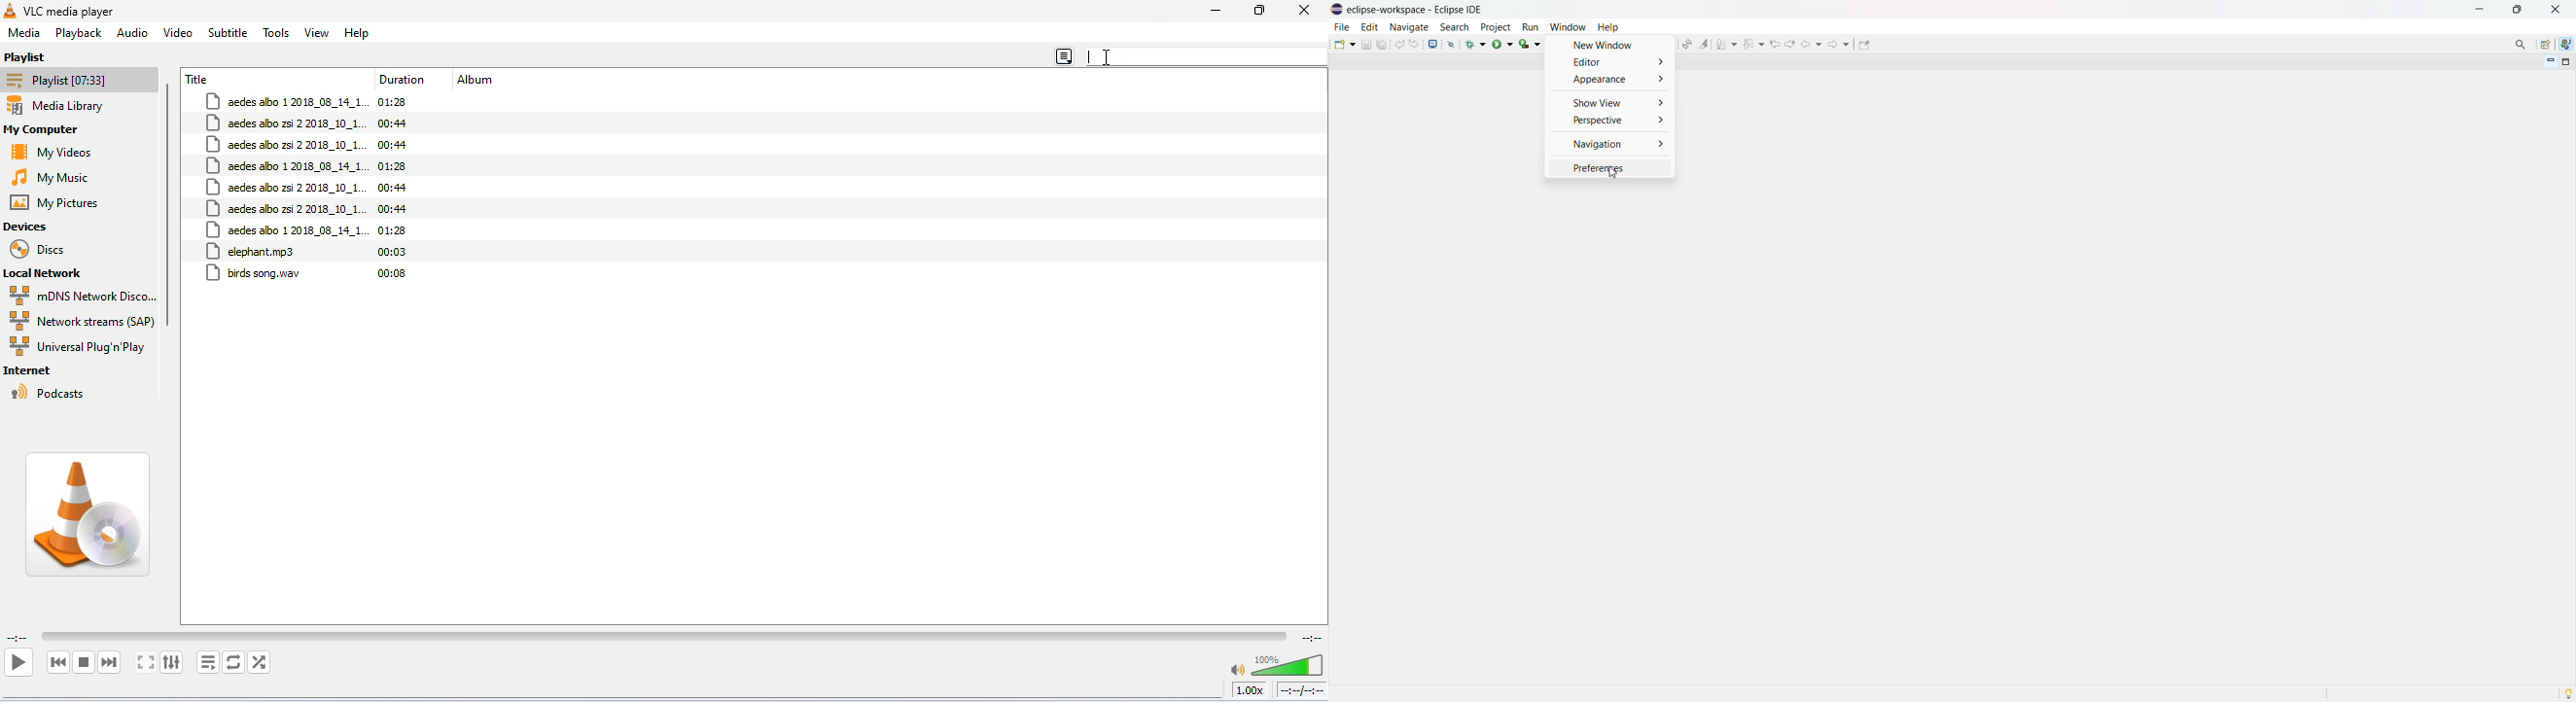 The image size is (2576, 728). What do you see at coordinates (287, 187) in the screenshot?
I see `aedes albo zsi 2 2018_08_10_1` at bounding box center [287, 187].